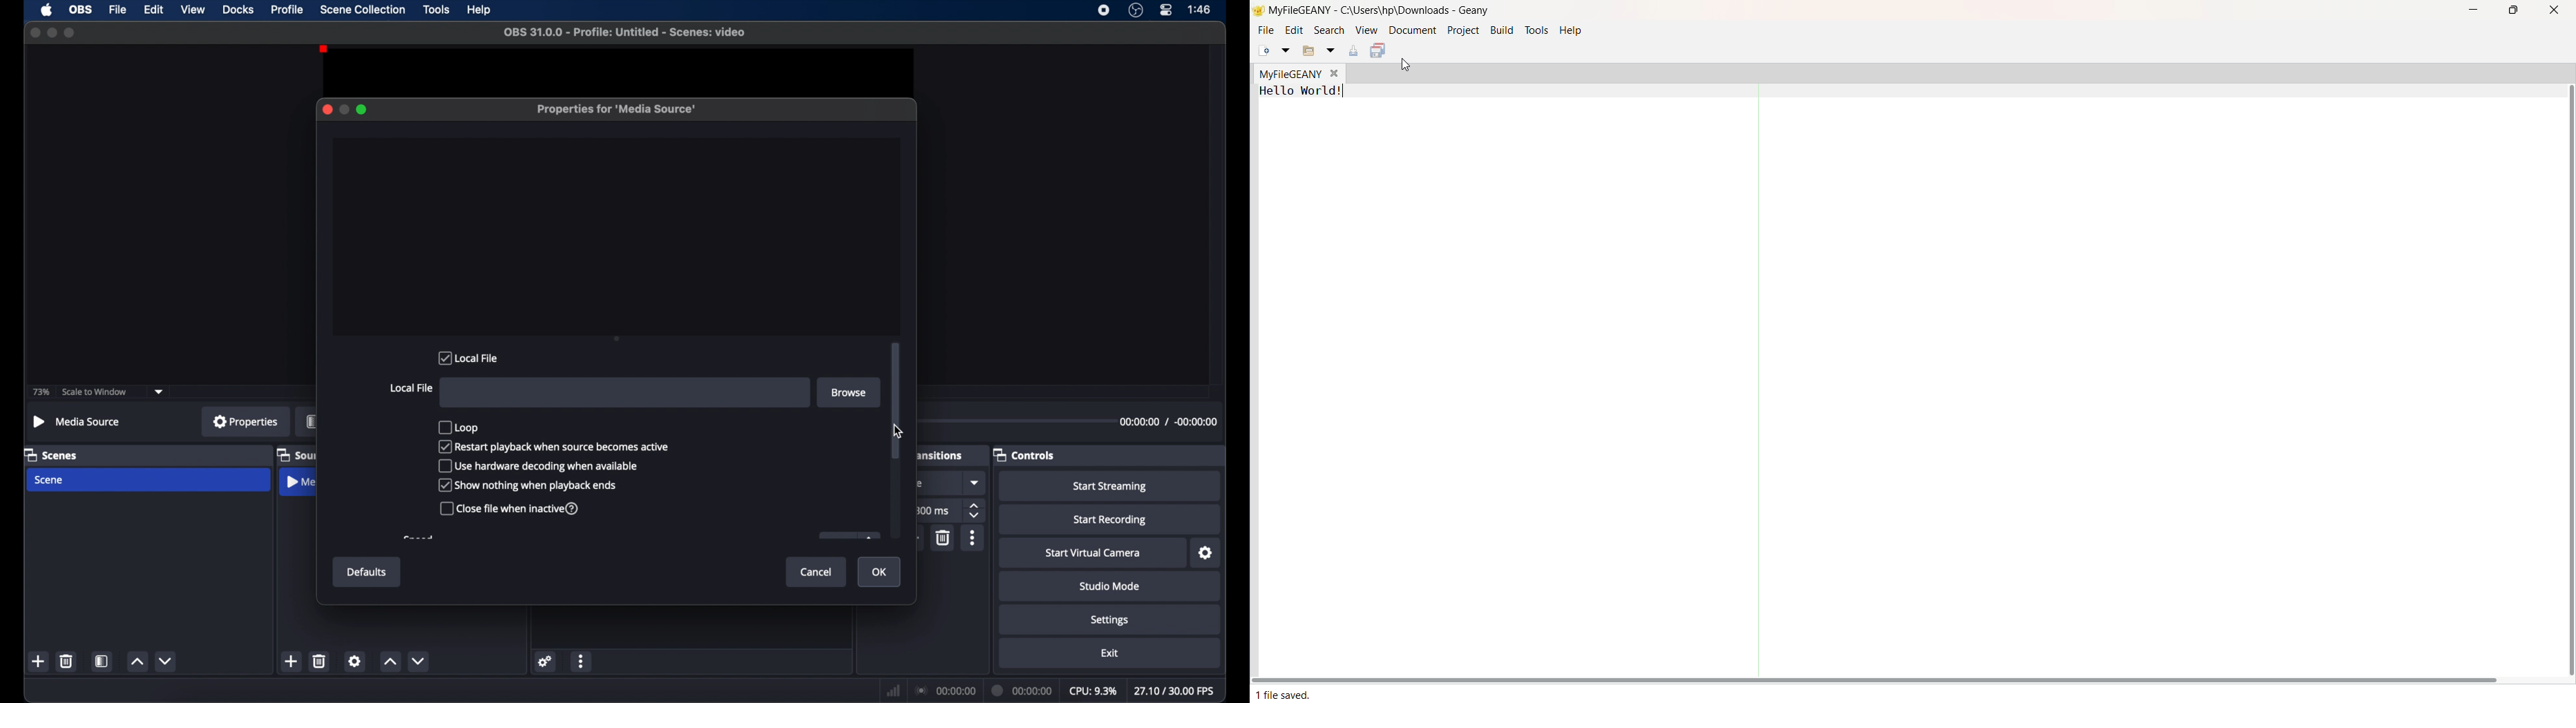 The width and height of the screenshot is (2576, 728). What do you see at coordinates (1201, 8) in the screenshot?
I see `time` at bounding box center [1201, 8].